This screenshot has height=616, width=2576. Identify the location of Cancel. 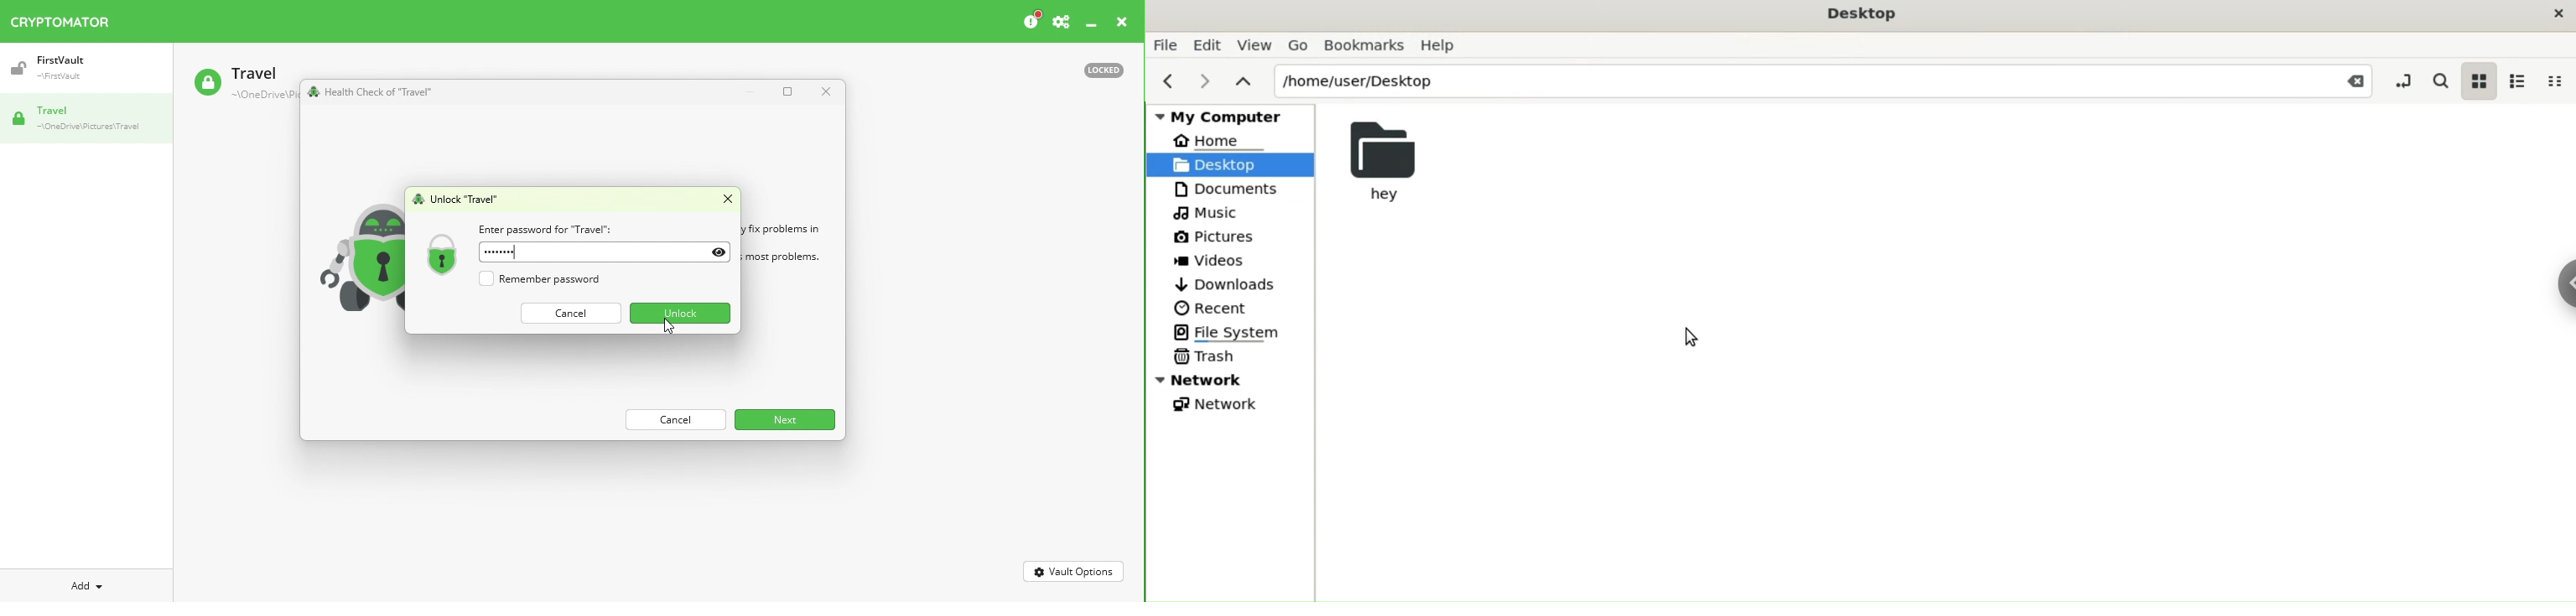
(569, 314).